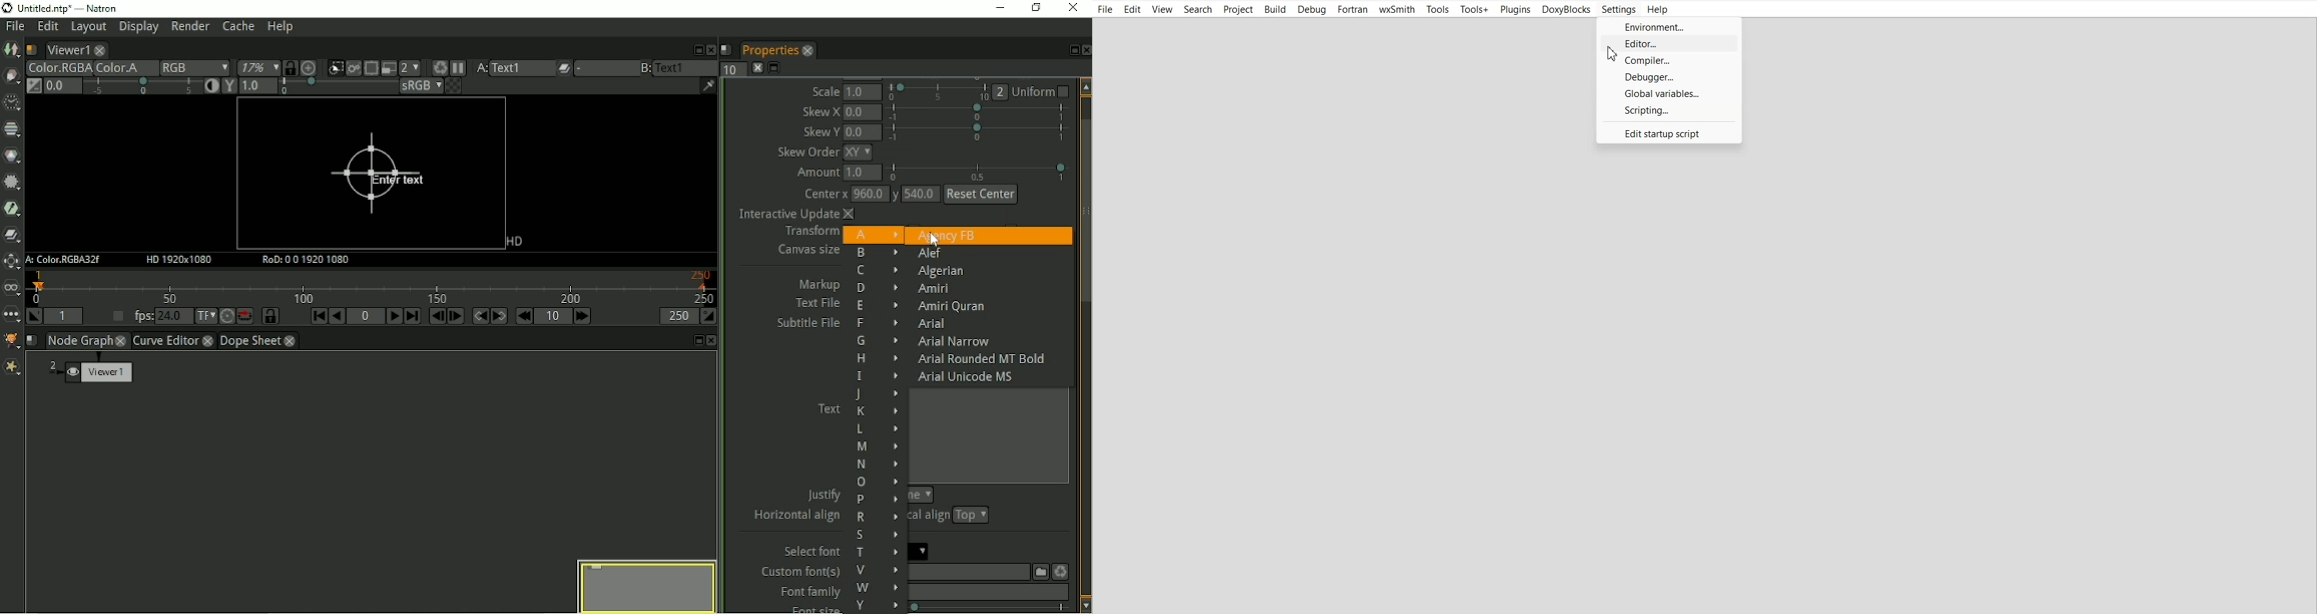 This screenshot has height=616, width=2324. What do you see at coordinates (726, 49) in the screenshot?
I see `Script name` at bounding box center [726, 49].